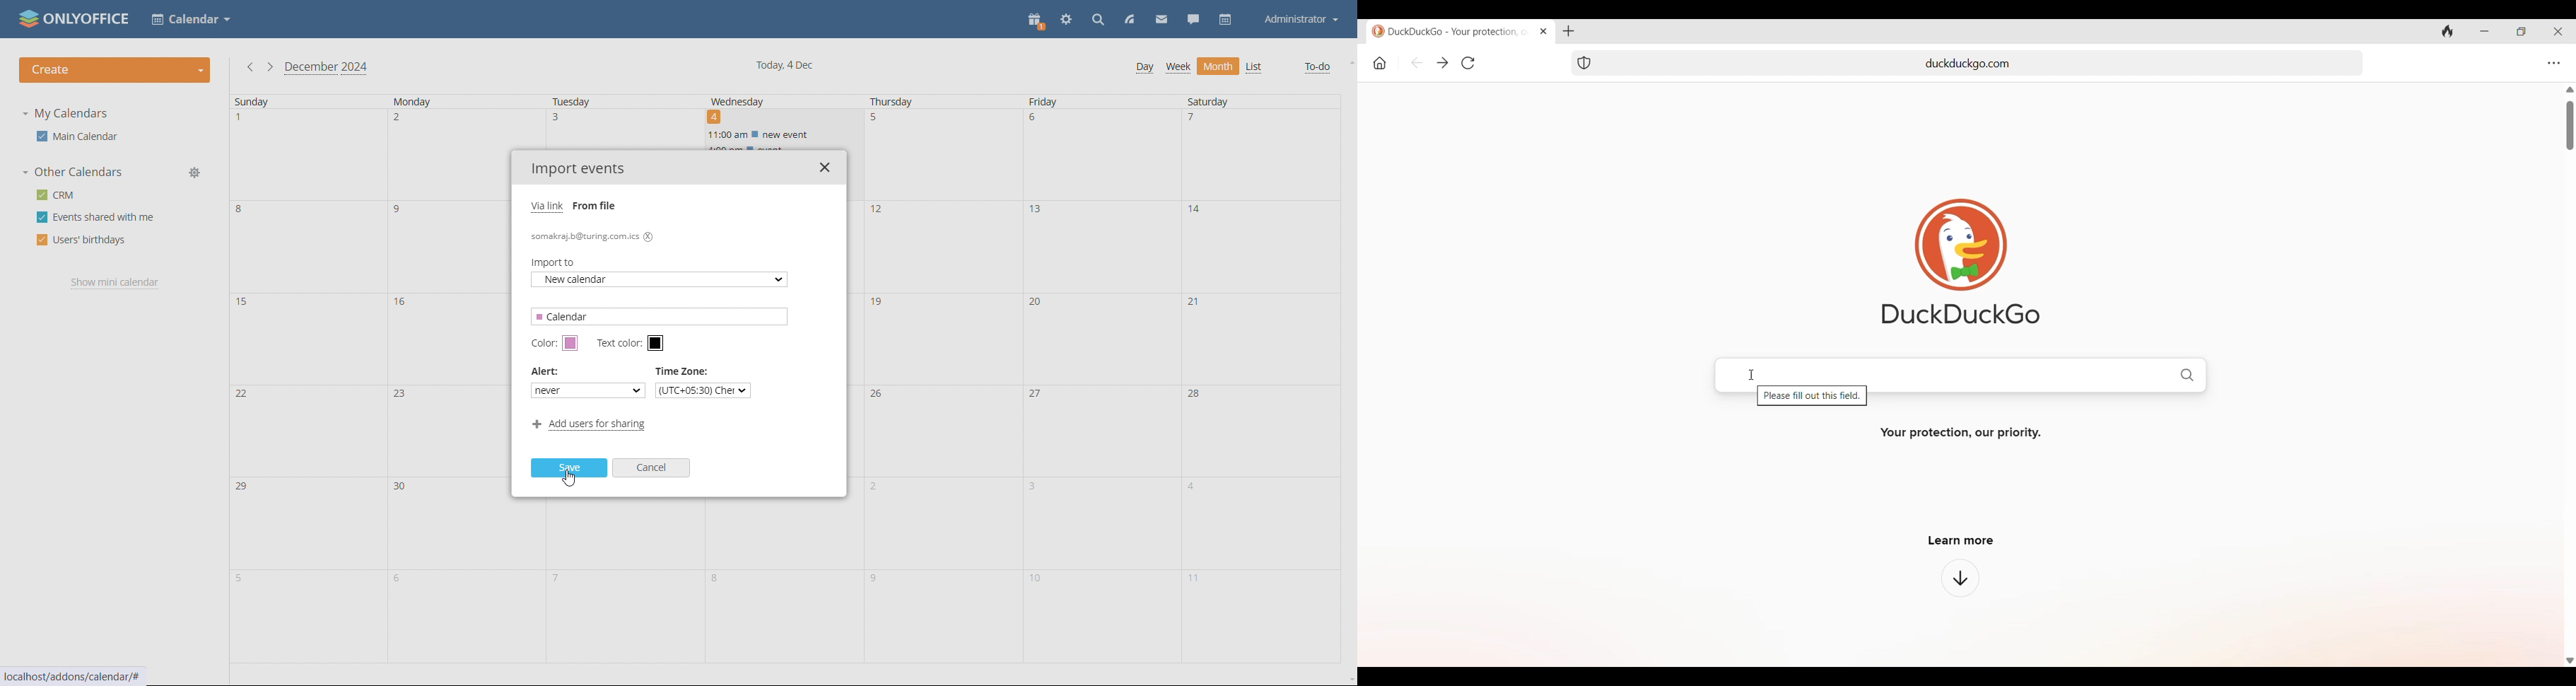 This screenshot has width=2576, height=700. Describe the element at coordinates (2522, 32) in the screenshot. I see `Show interface in a smaller tab` at that location.